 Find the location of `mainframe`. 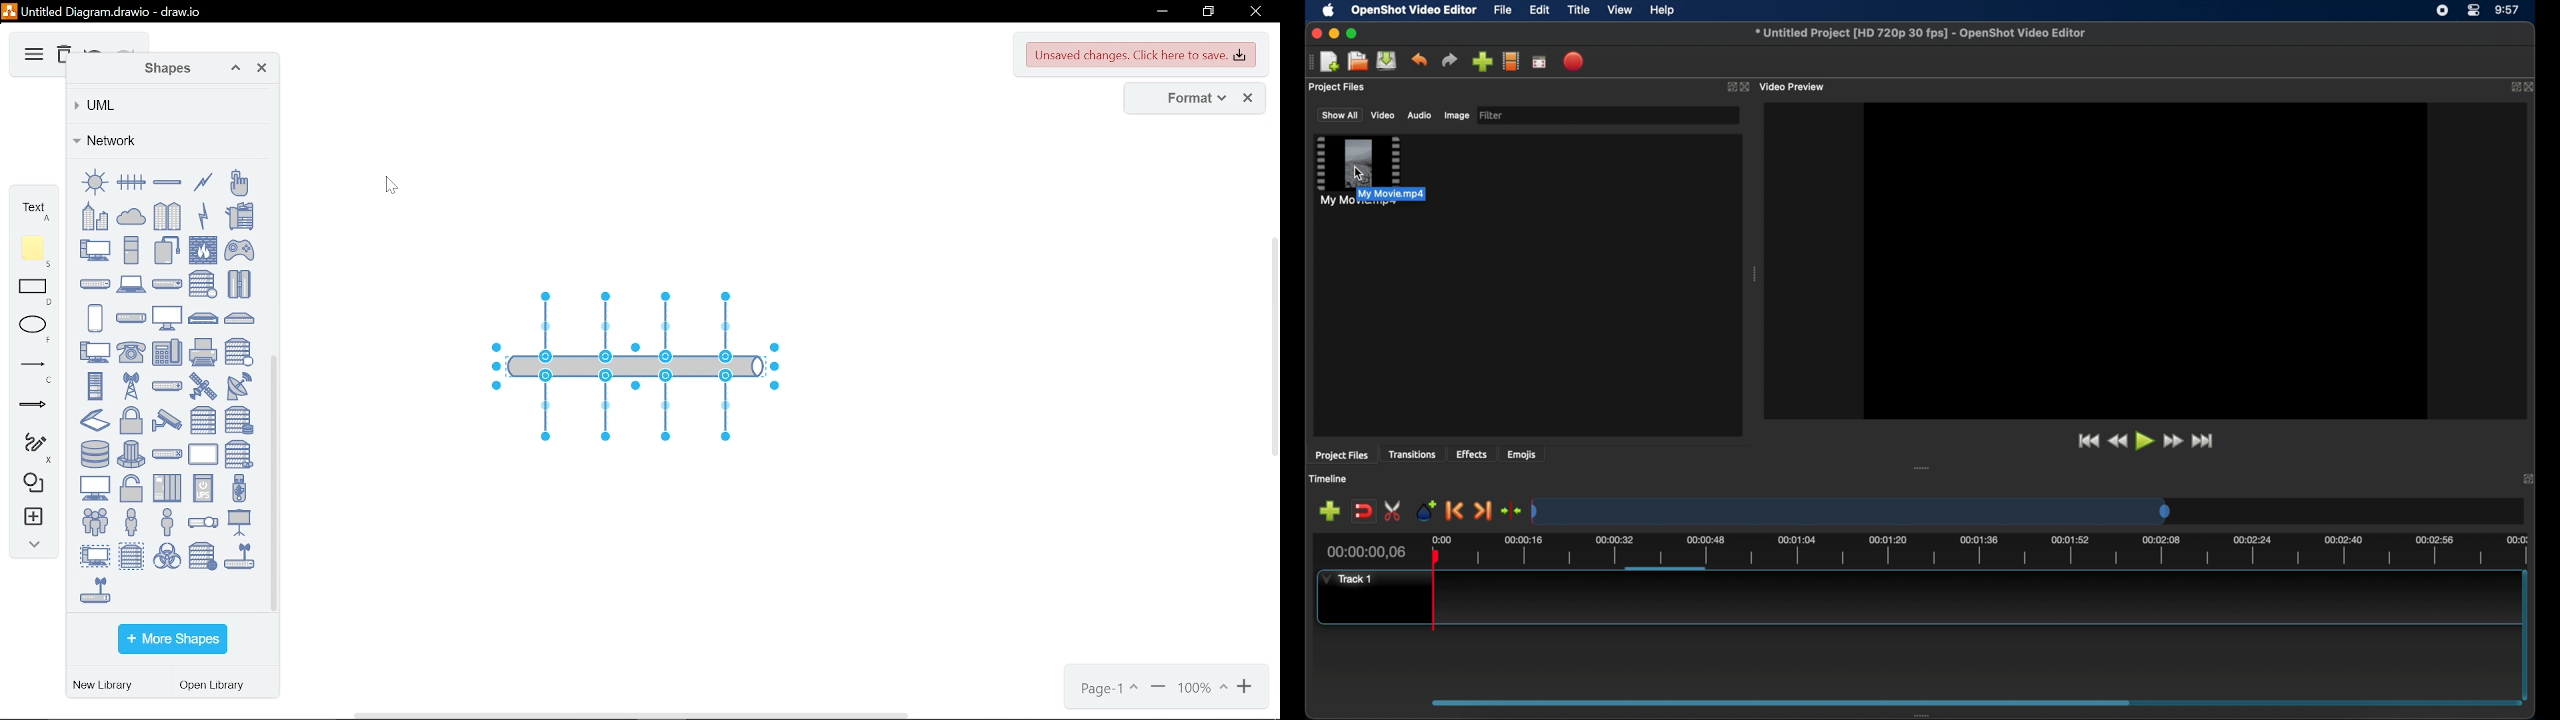

mainframe is located at coordinates (239, 284).